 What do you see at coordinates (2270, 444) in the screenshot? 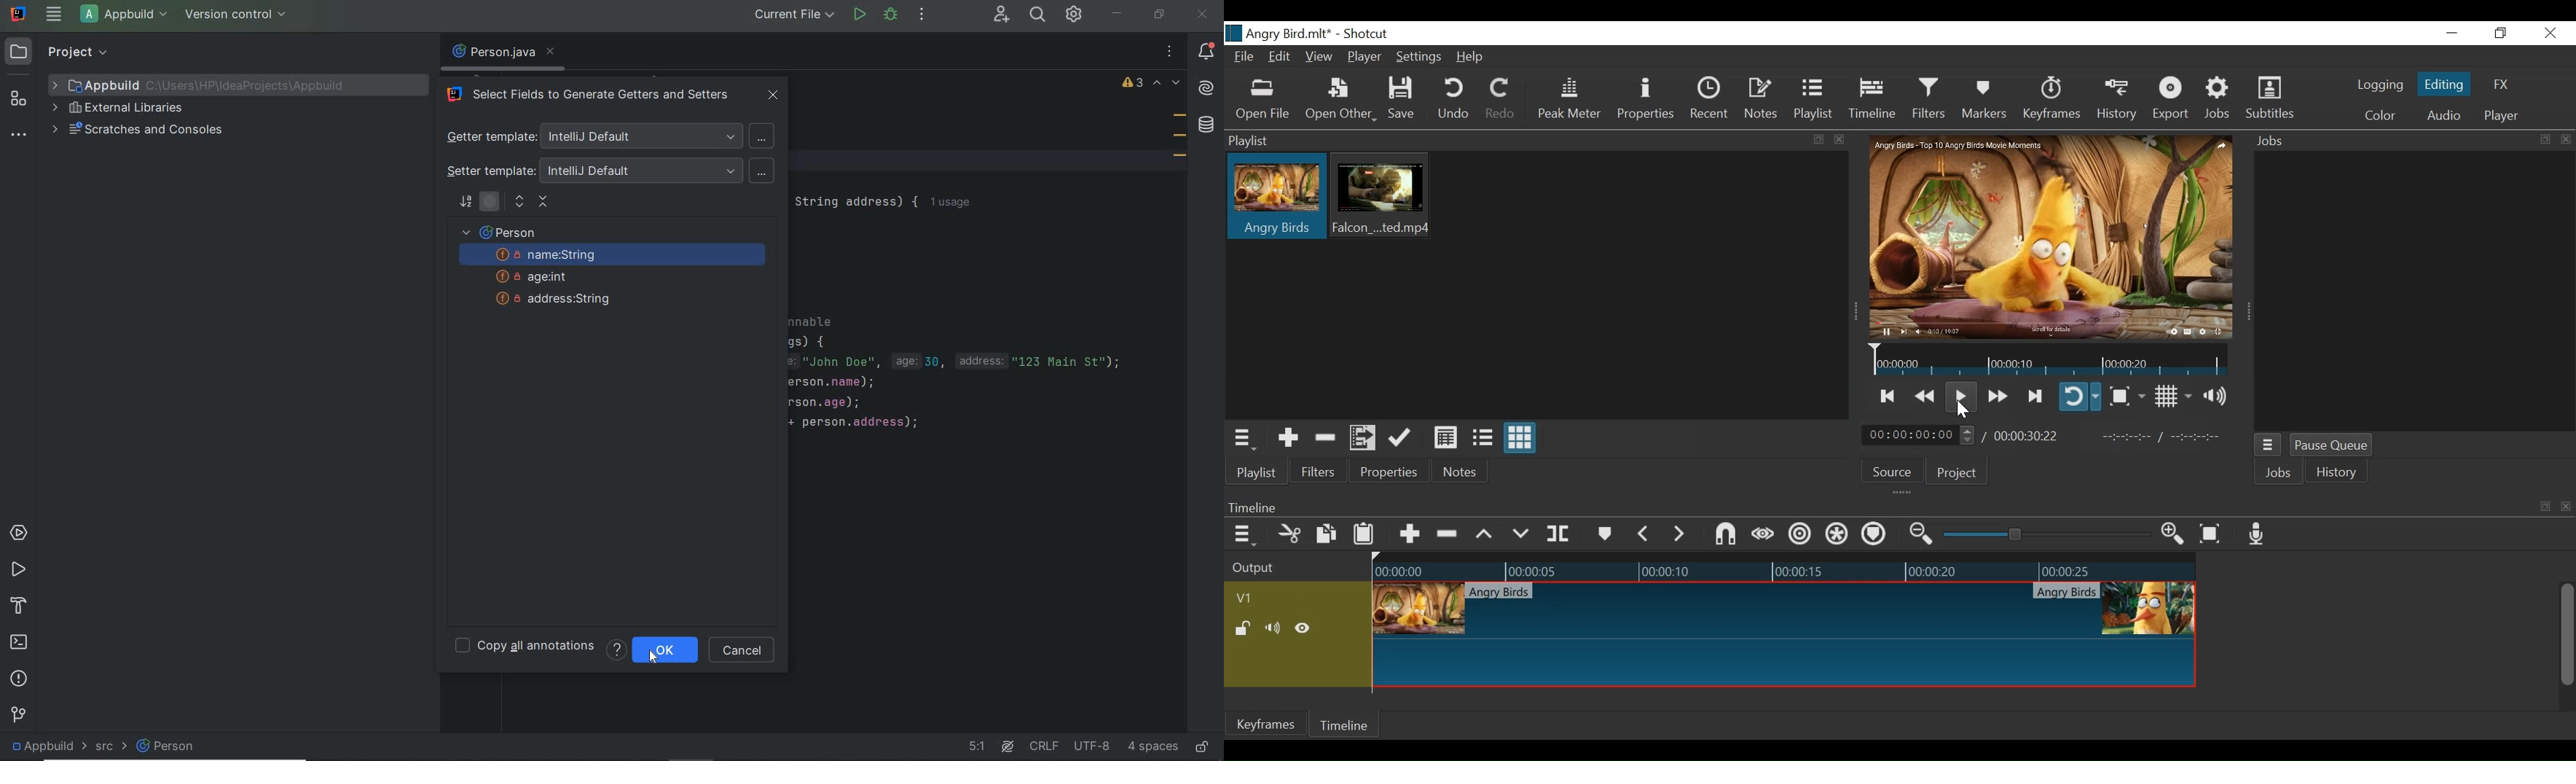
I see `Jobs menu` at bounding box center [2270, 444].